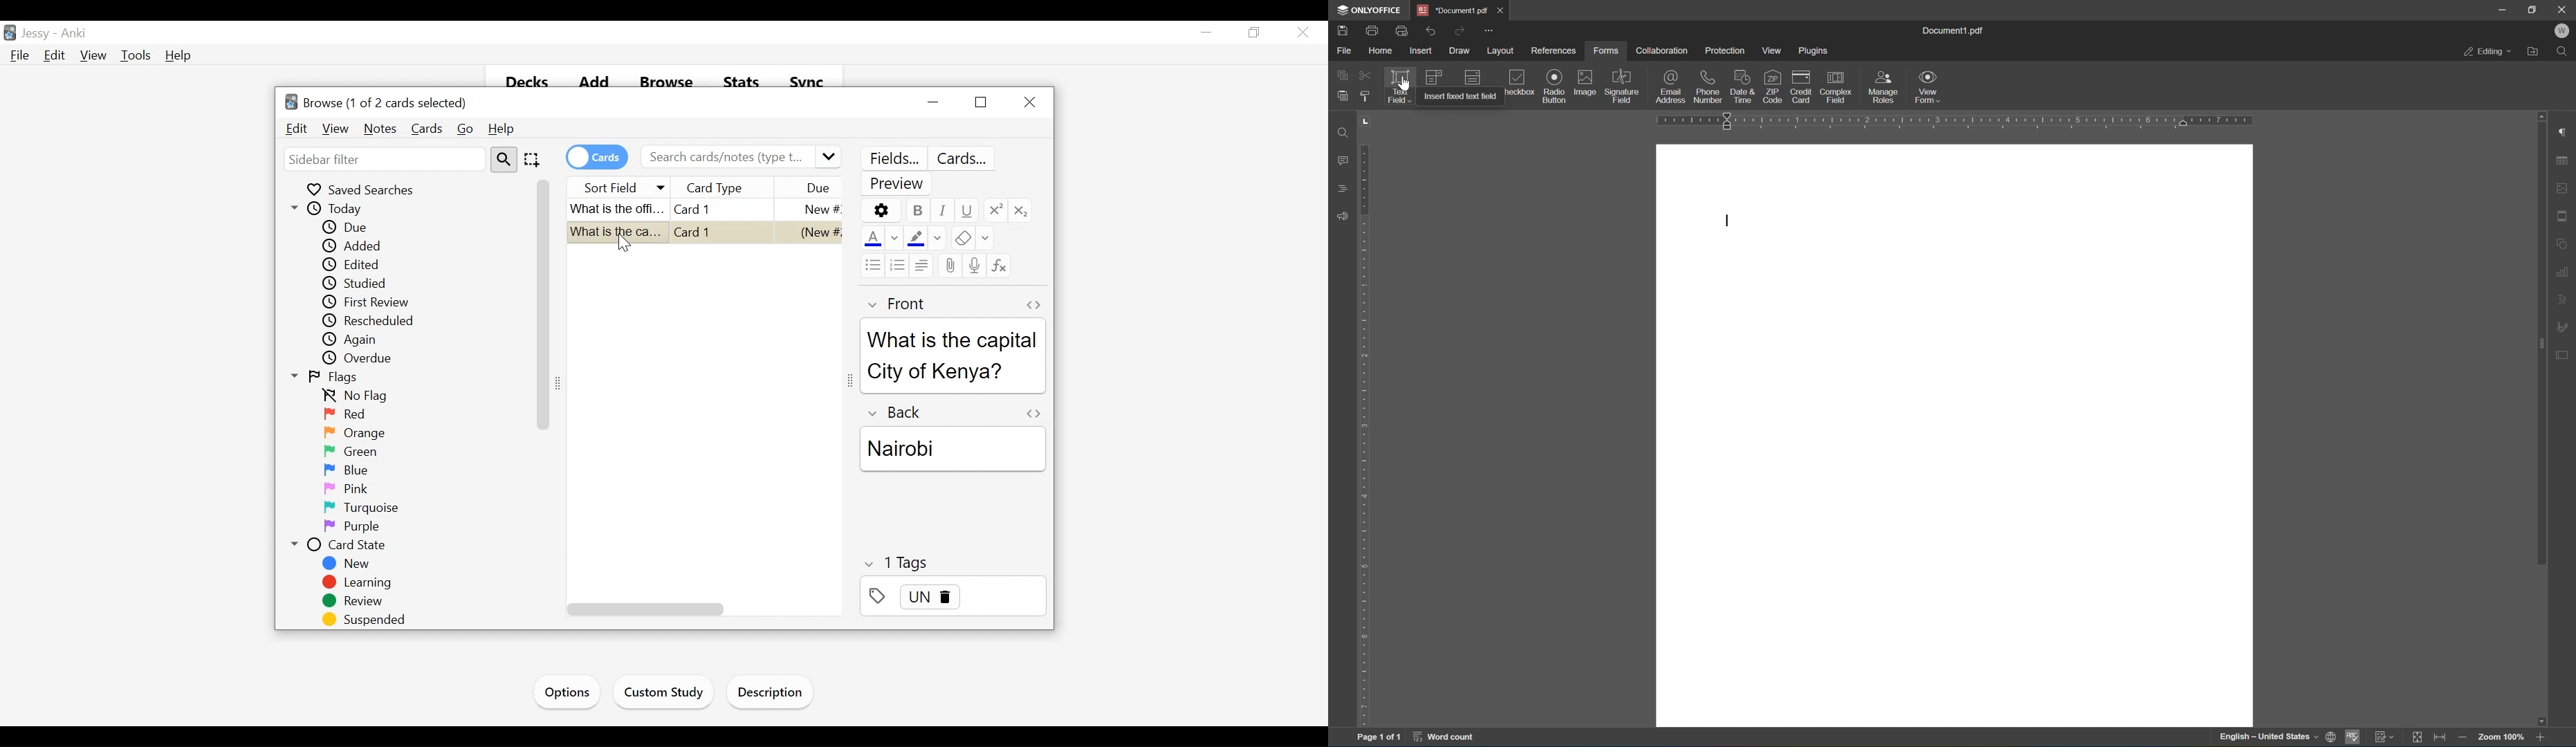  I want to click on fit to width, so click(2441, 739).